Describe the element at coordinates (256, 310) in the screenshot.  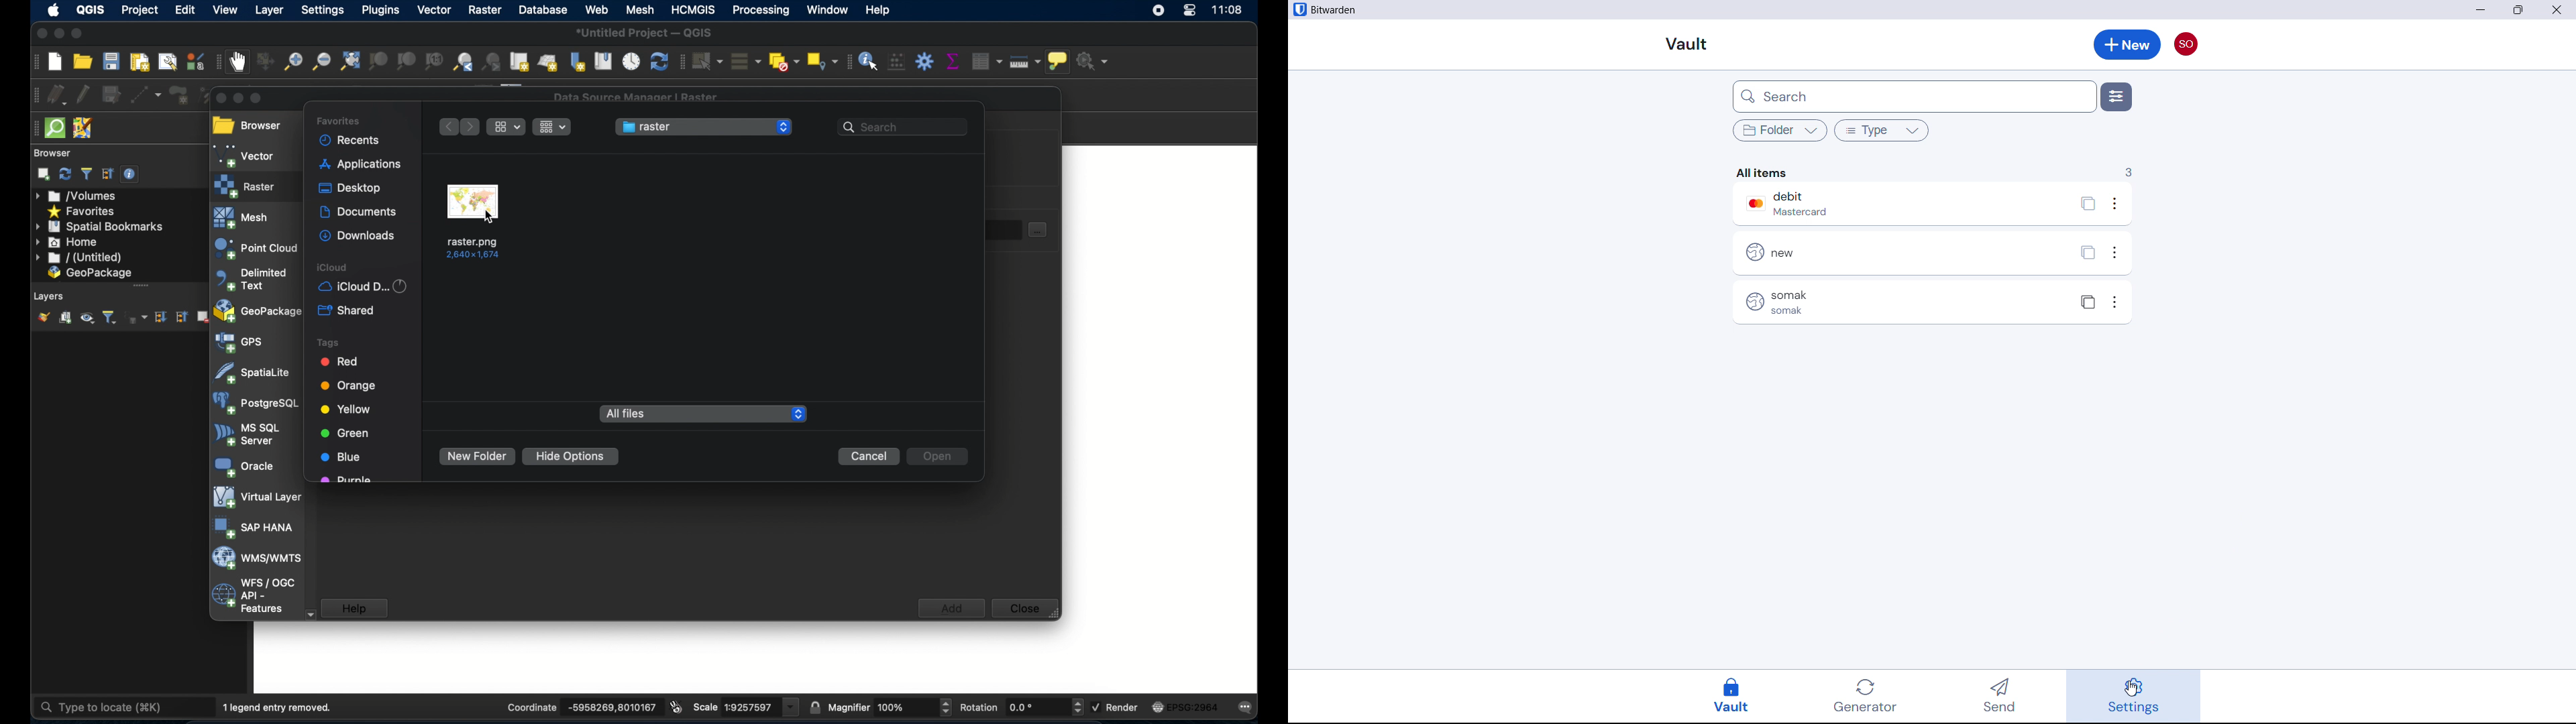
I see `geopackage` at that location.